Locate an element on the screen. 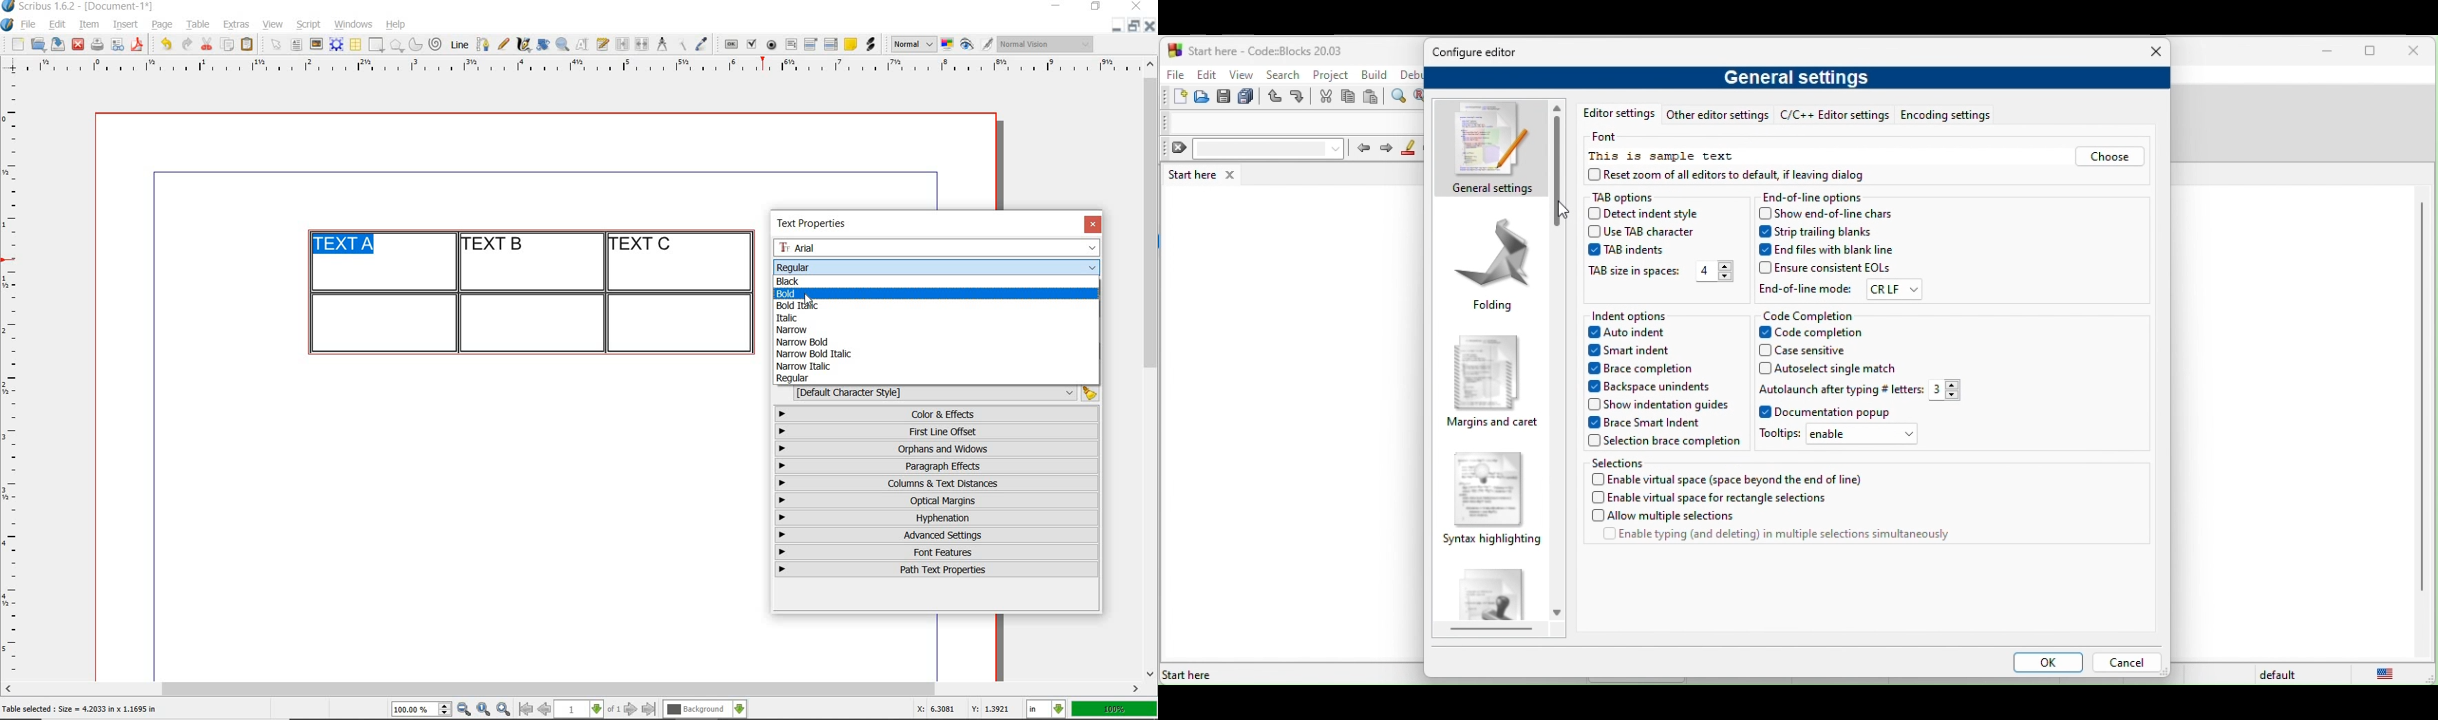  advanced settings is located at coordinates (936, 534).